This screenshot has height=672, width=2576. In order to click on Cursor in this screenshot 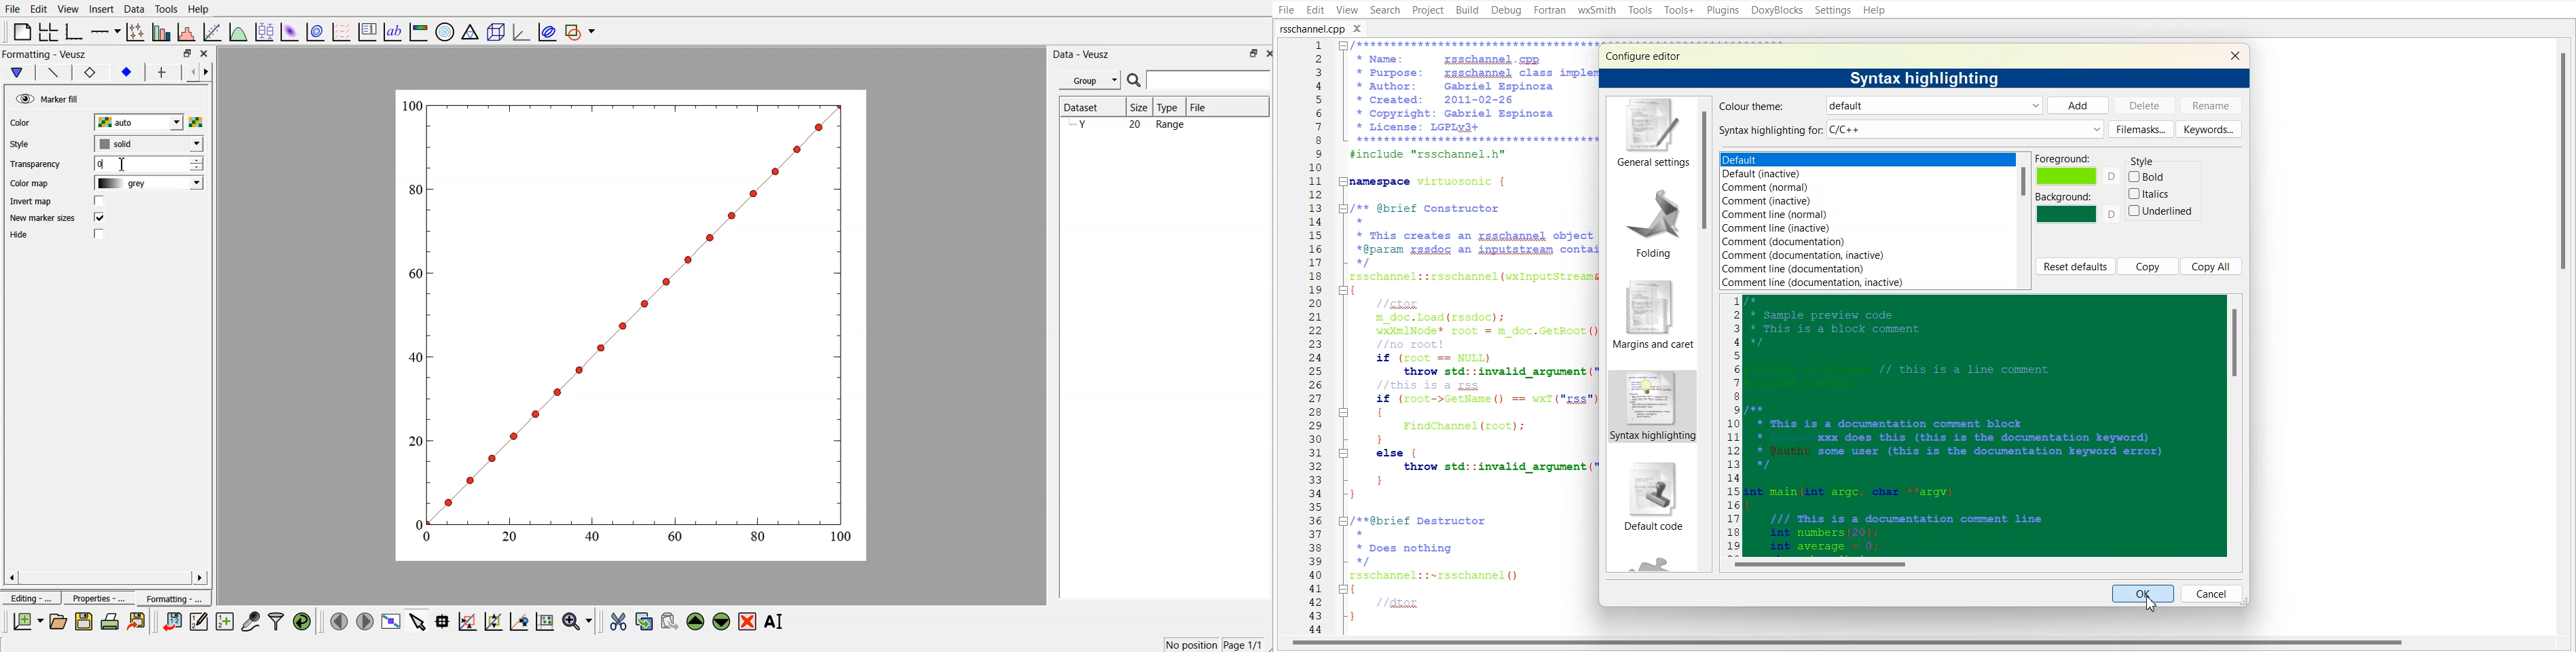, I will do `click(2154, 601)`.